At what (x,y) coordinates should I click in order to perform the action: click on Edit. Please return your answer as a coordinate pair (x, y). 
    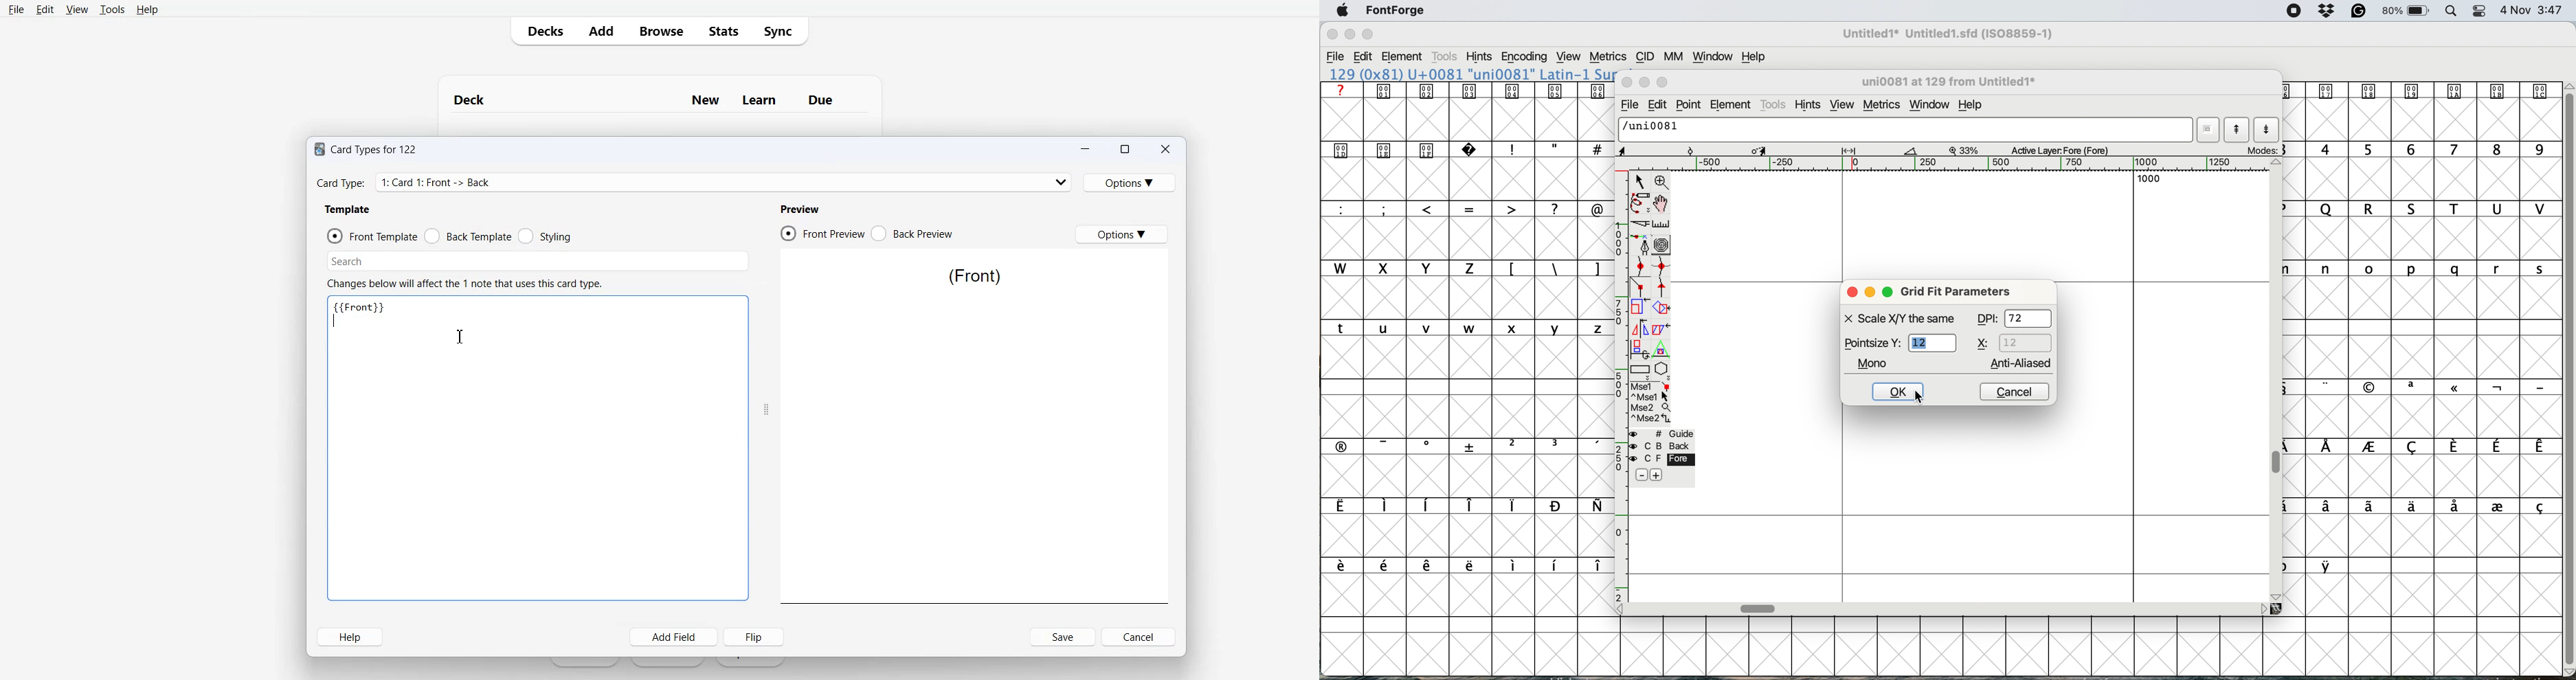
    Looking at the image, I should click on (45, 9).